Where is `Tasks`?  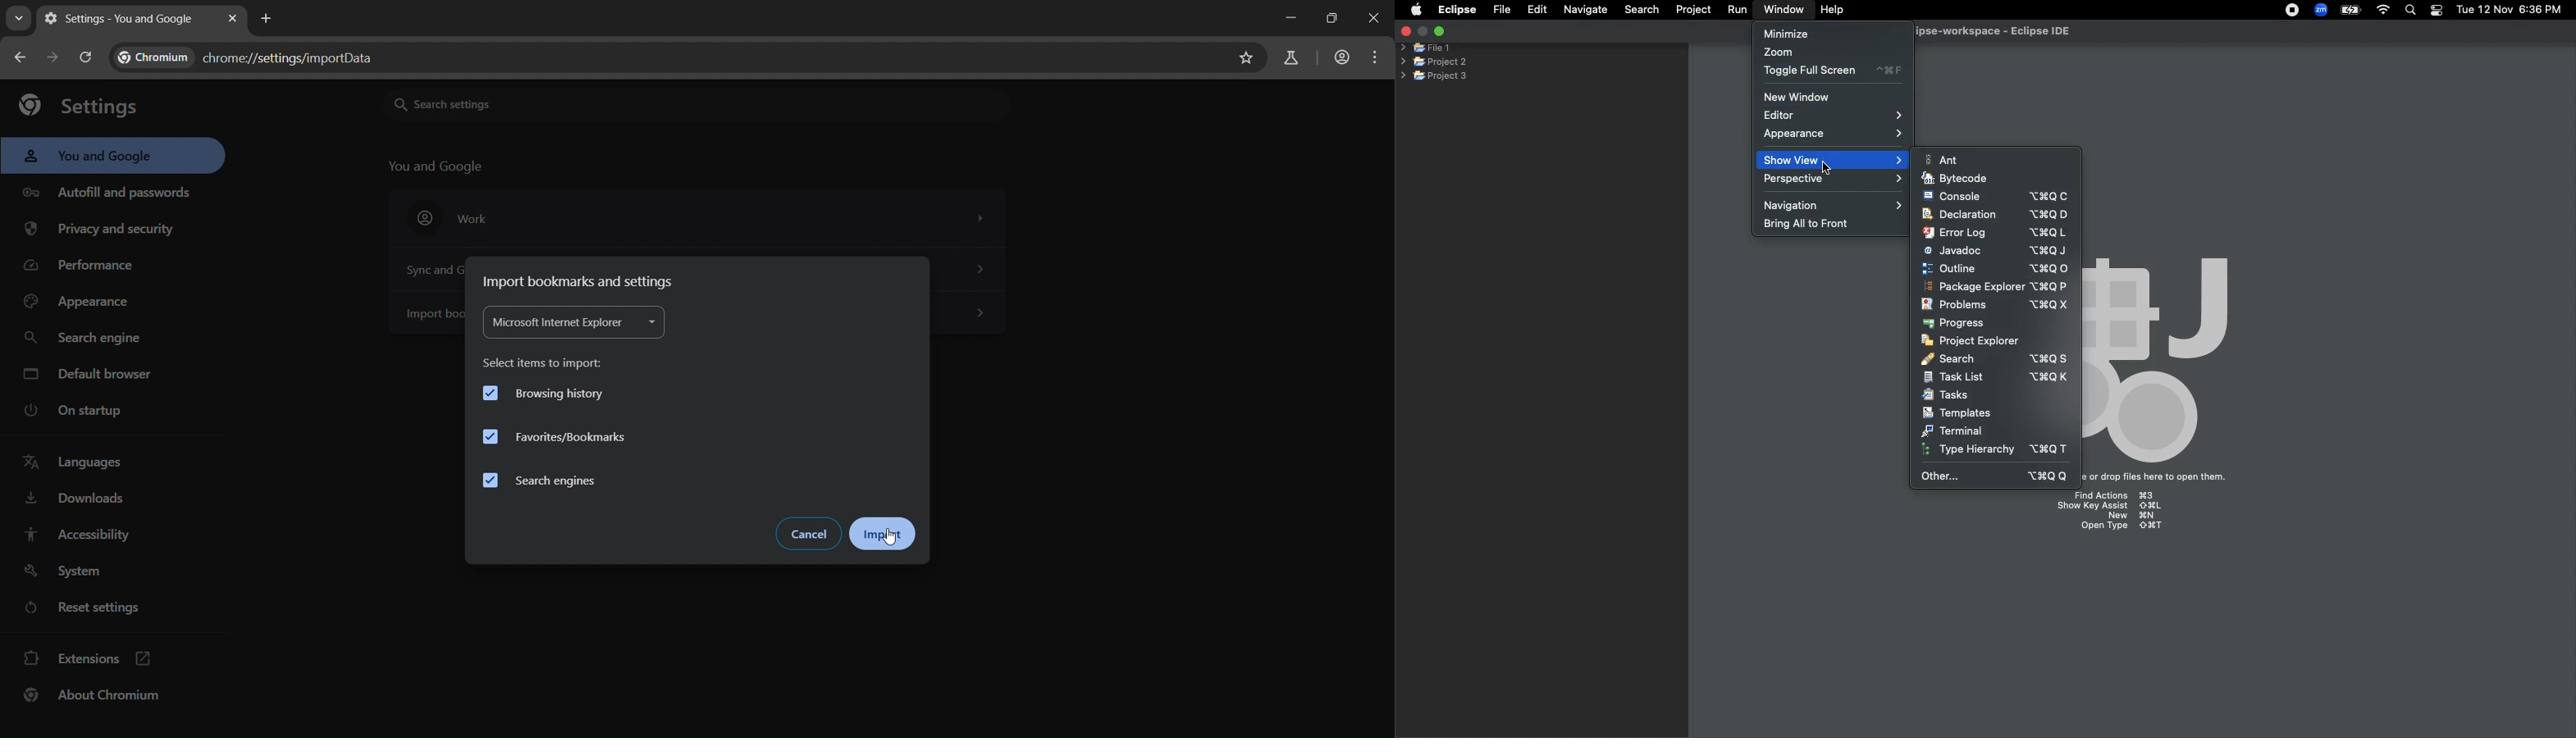 Tasks is located at coordinates (1948, 395).